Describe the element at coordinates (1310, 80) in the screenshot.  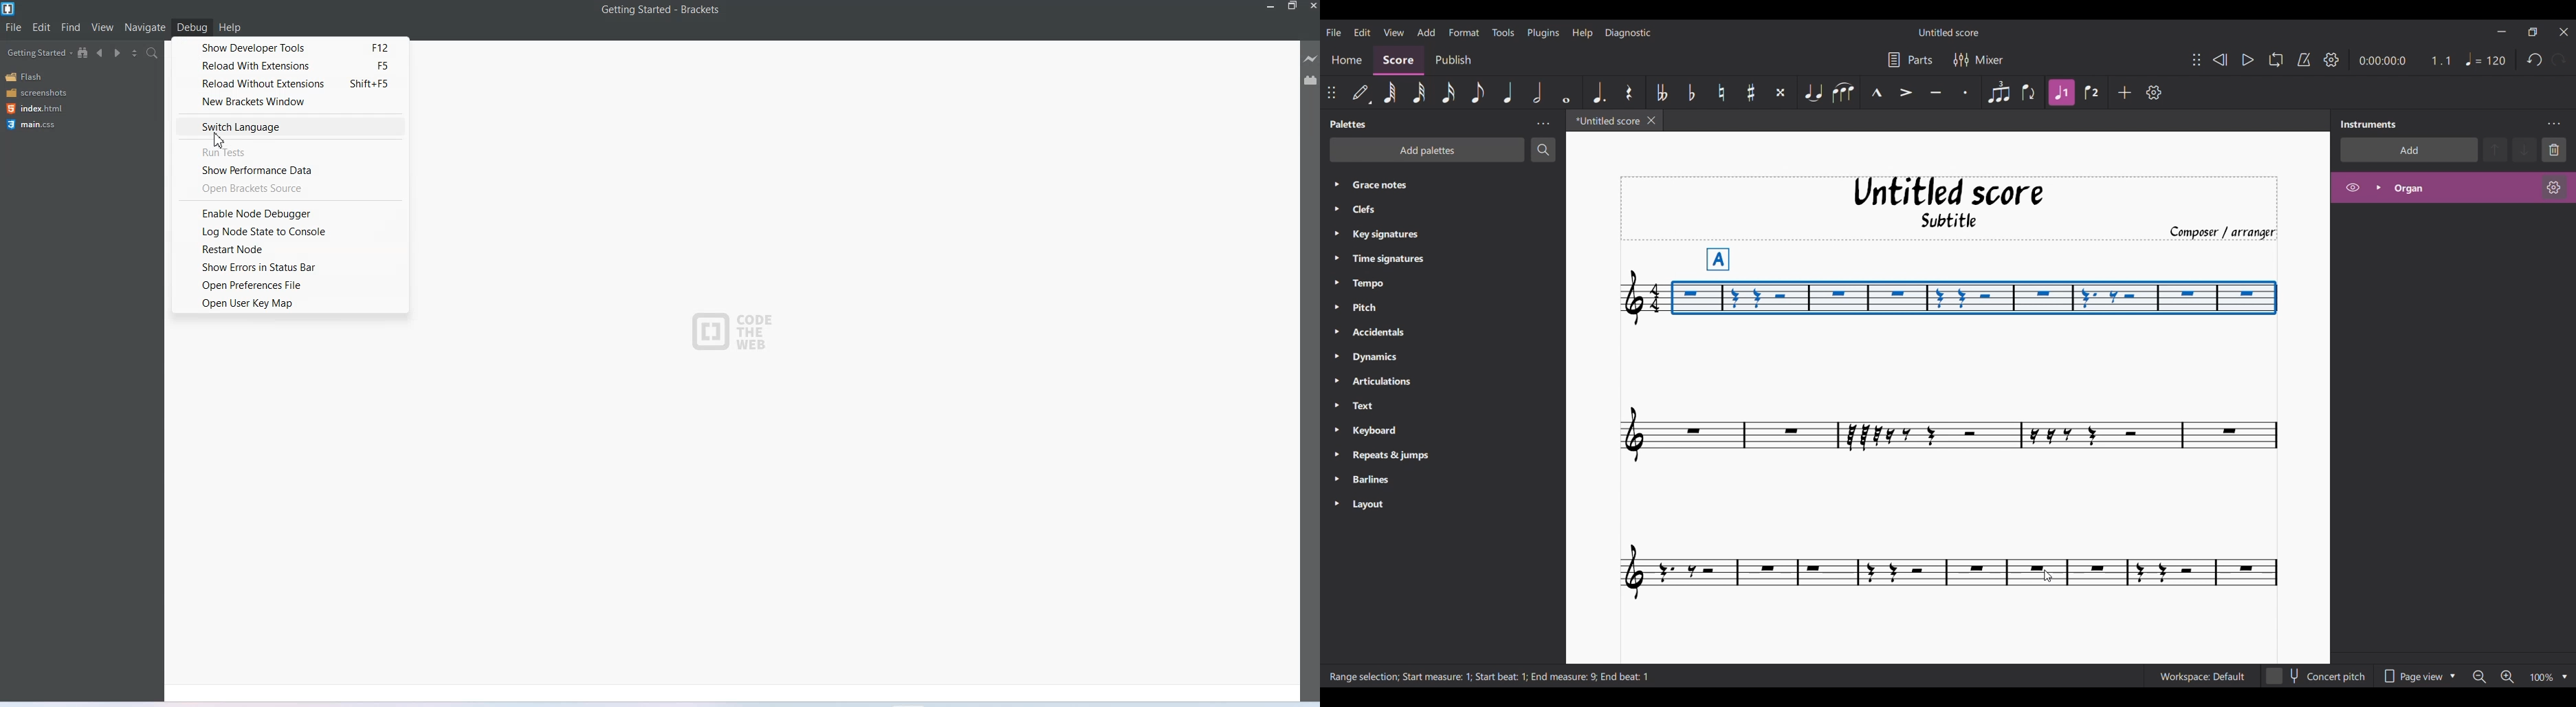
I see `Extension manager` at that location.